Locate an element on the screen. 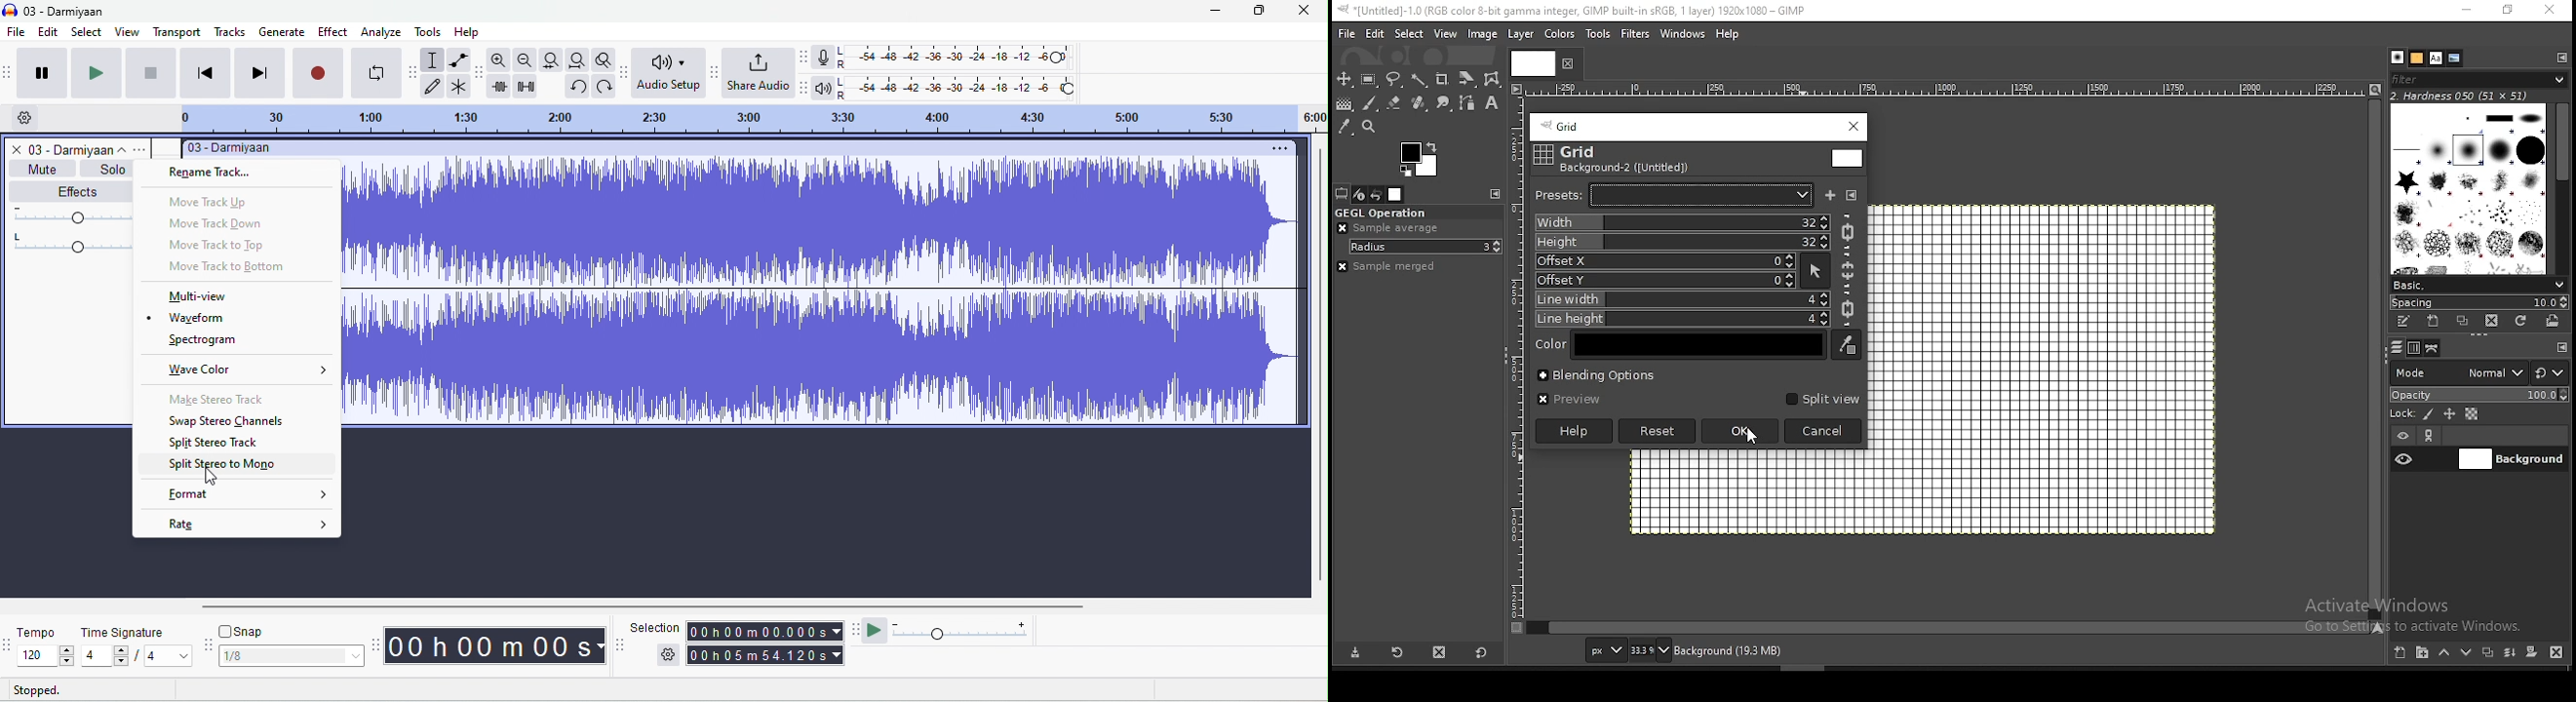 The image size is (2576, 728). playback meter is located at coordinates (823, 88).